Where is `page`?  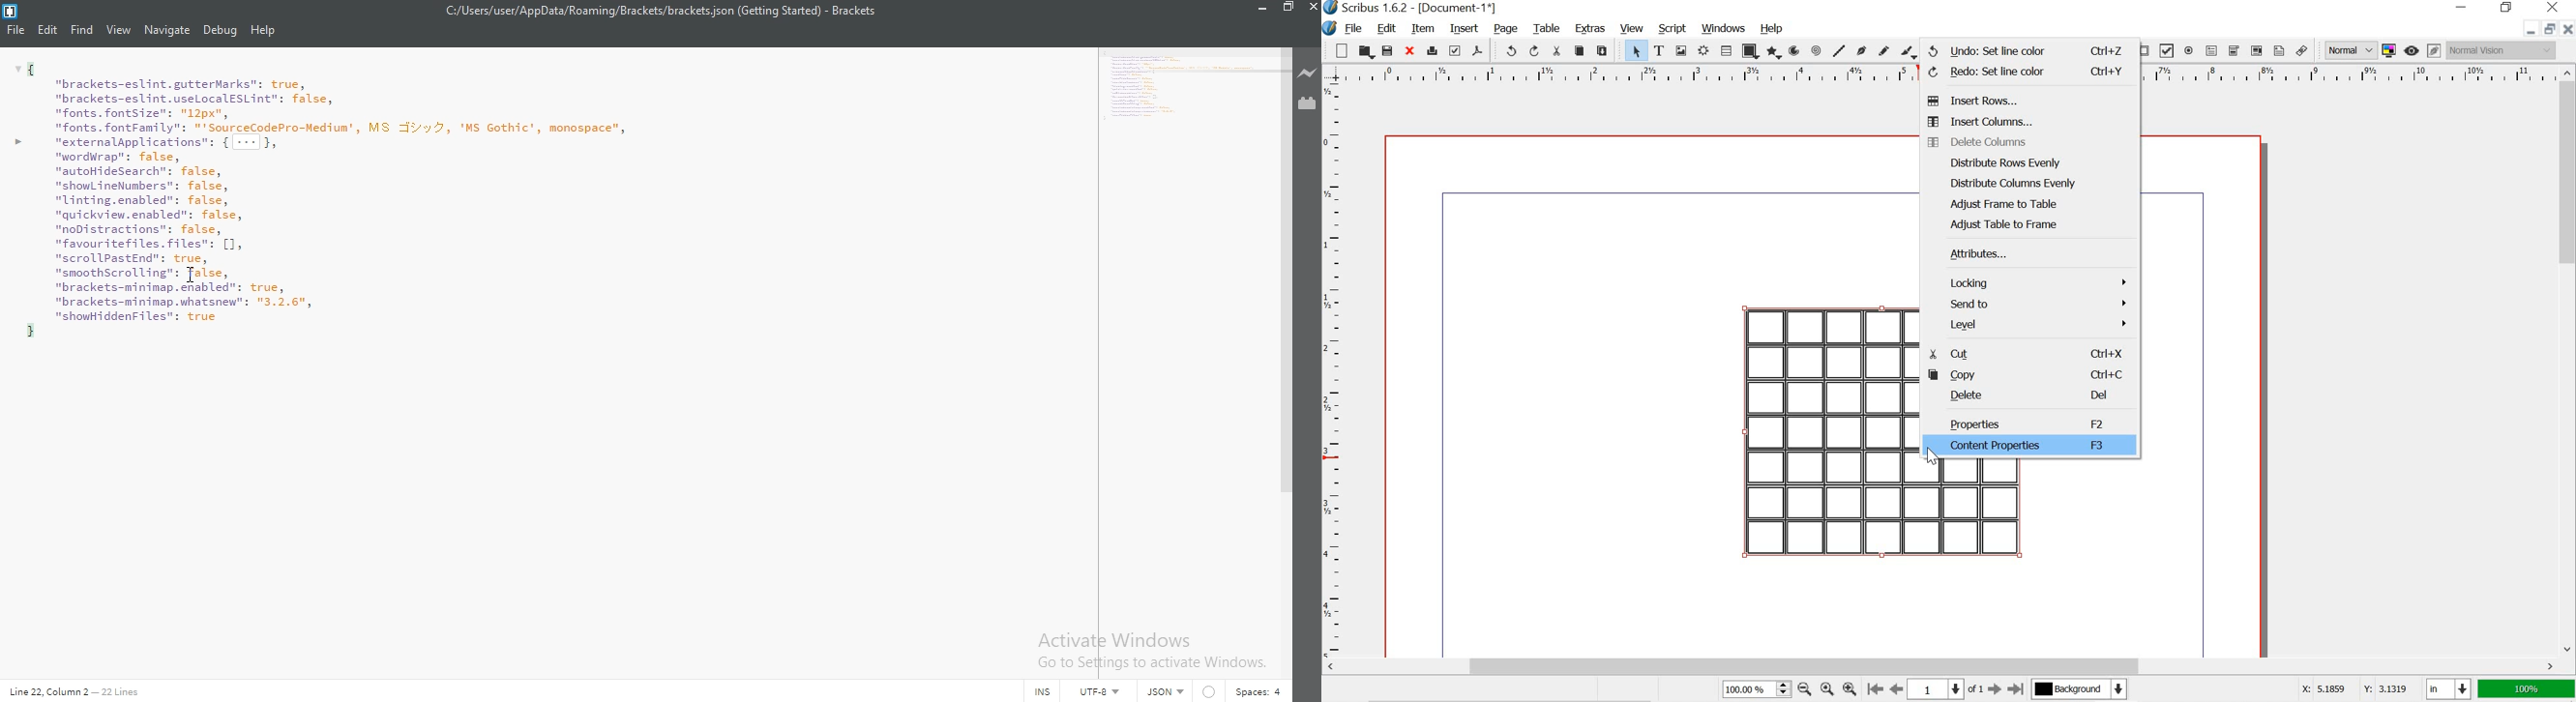 page is located at coordinates (1506, 29).